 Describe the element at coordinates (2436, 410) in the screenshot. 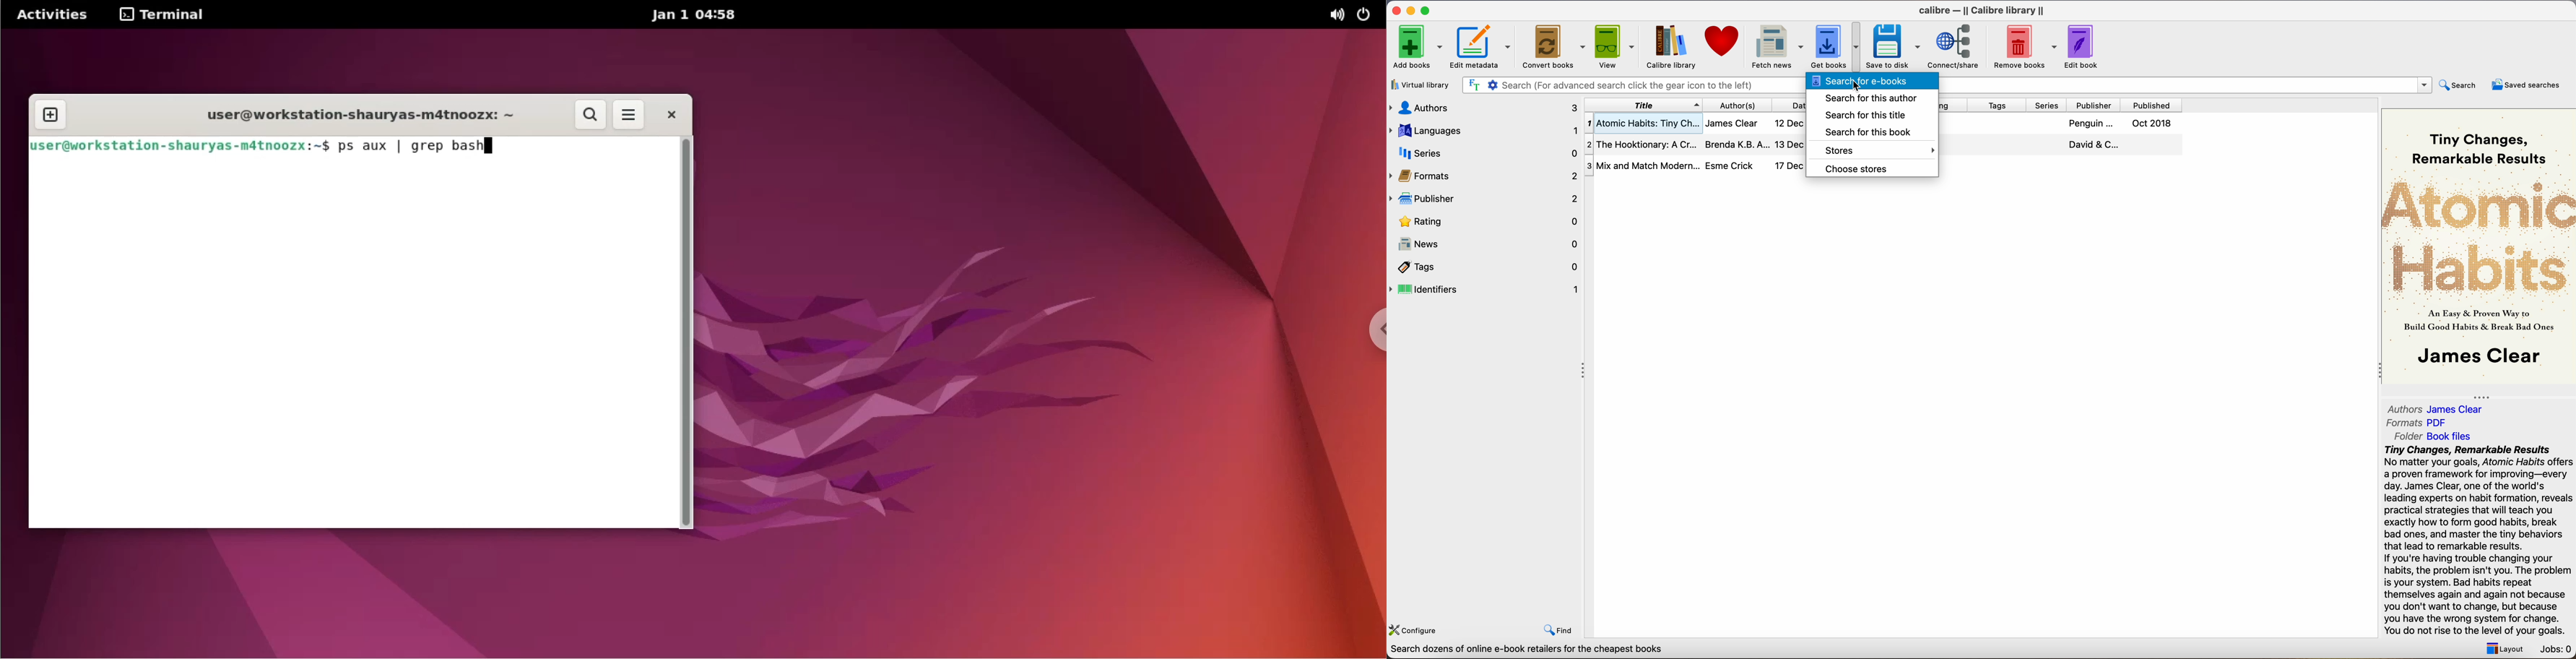

I see `Authors James Clear` at that location.